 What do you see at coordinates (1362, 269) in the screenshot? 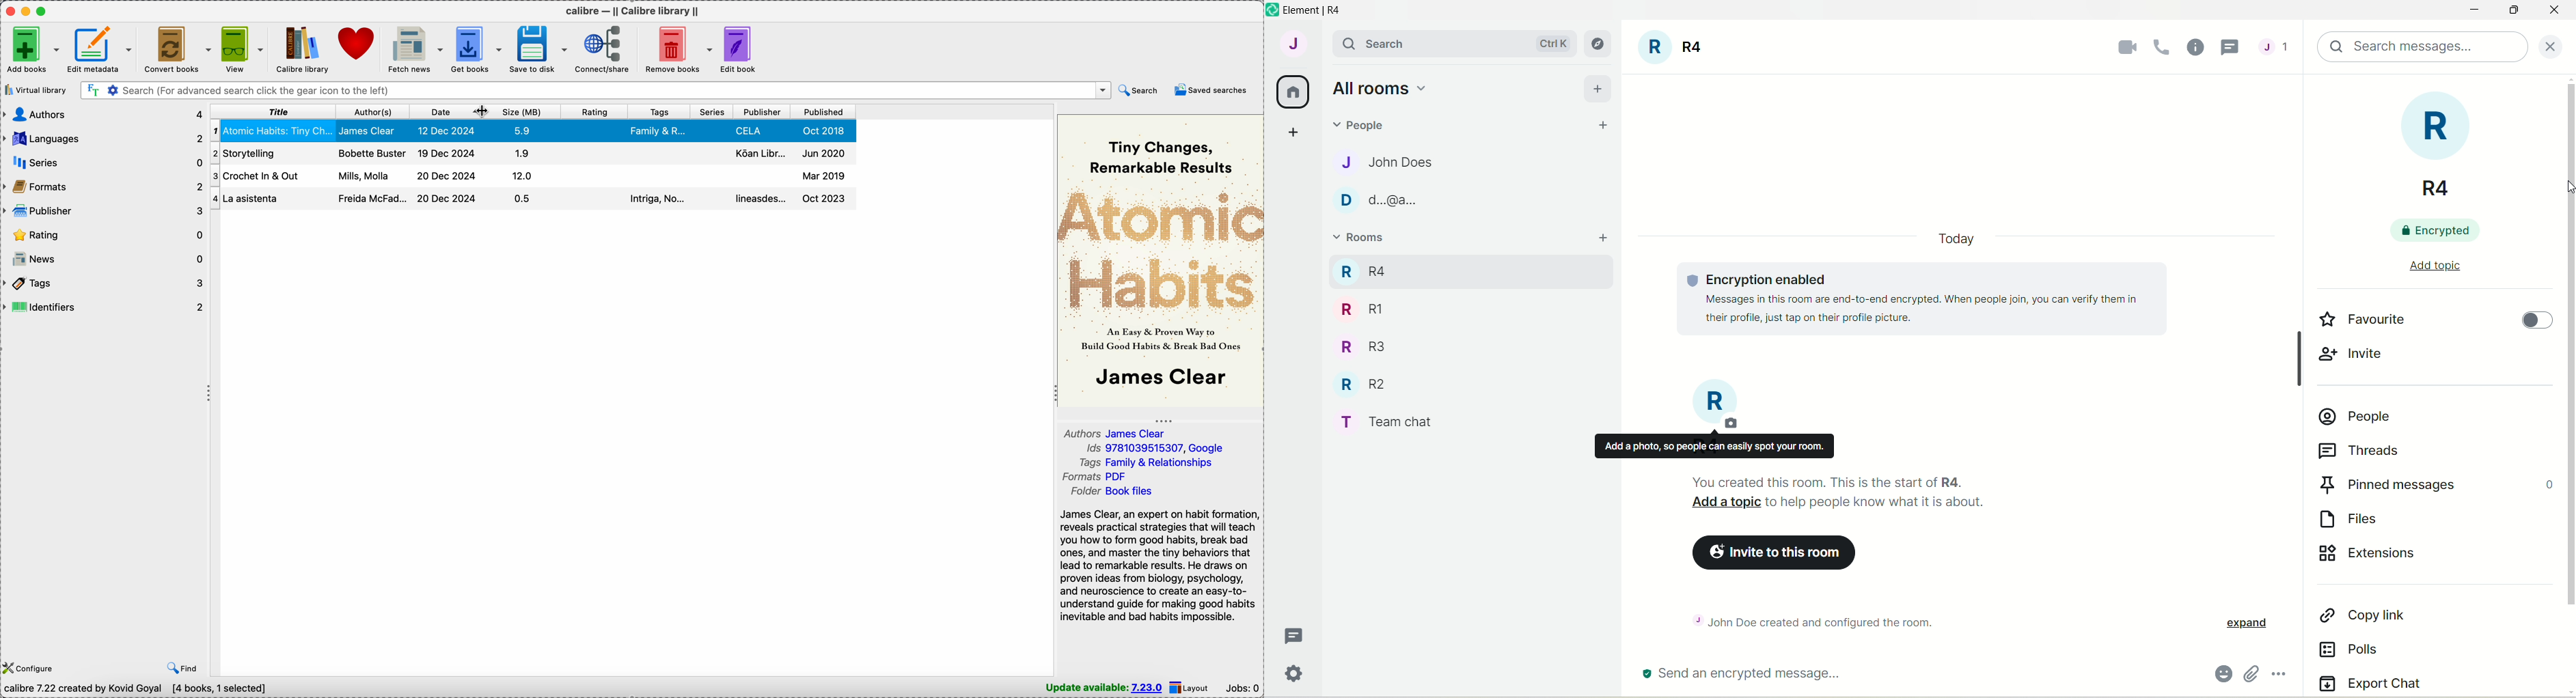
I see `R R4` at bounding box center [1362, 269].